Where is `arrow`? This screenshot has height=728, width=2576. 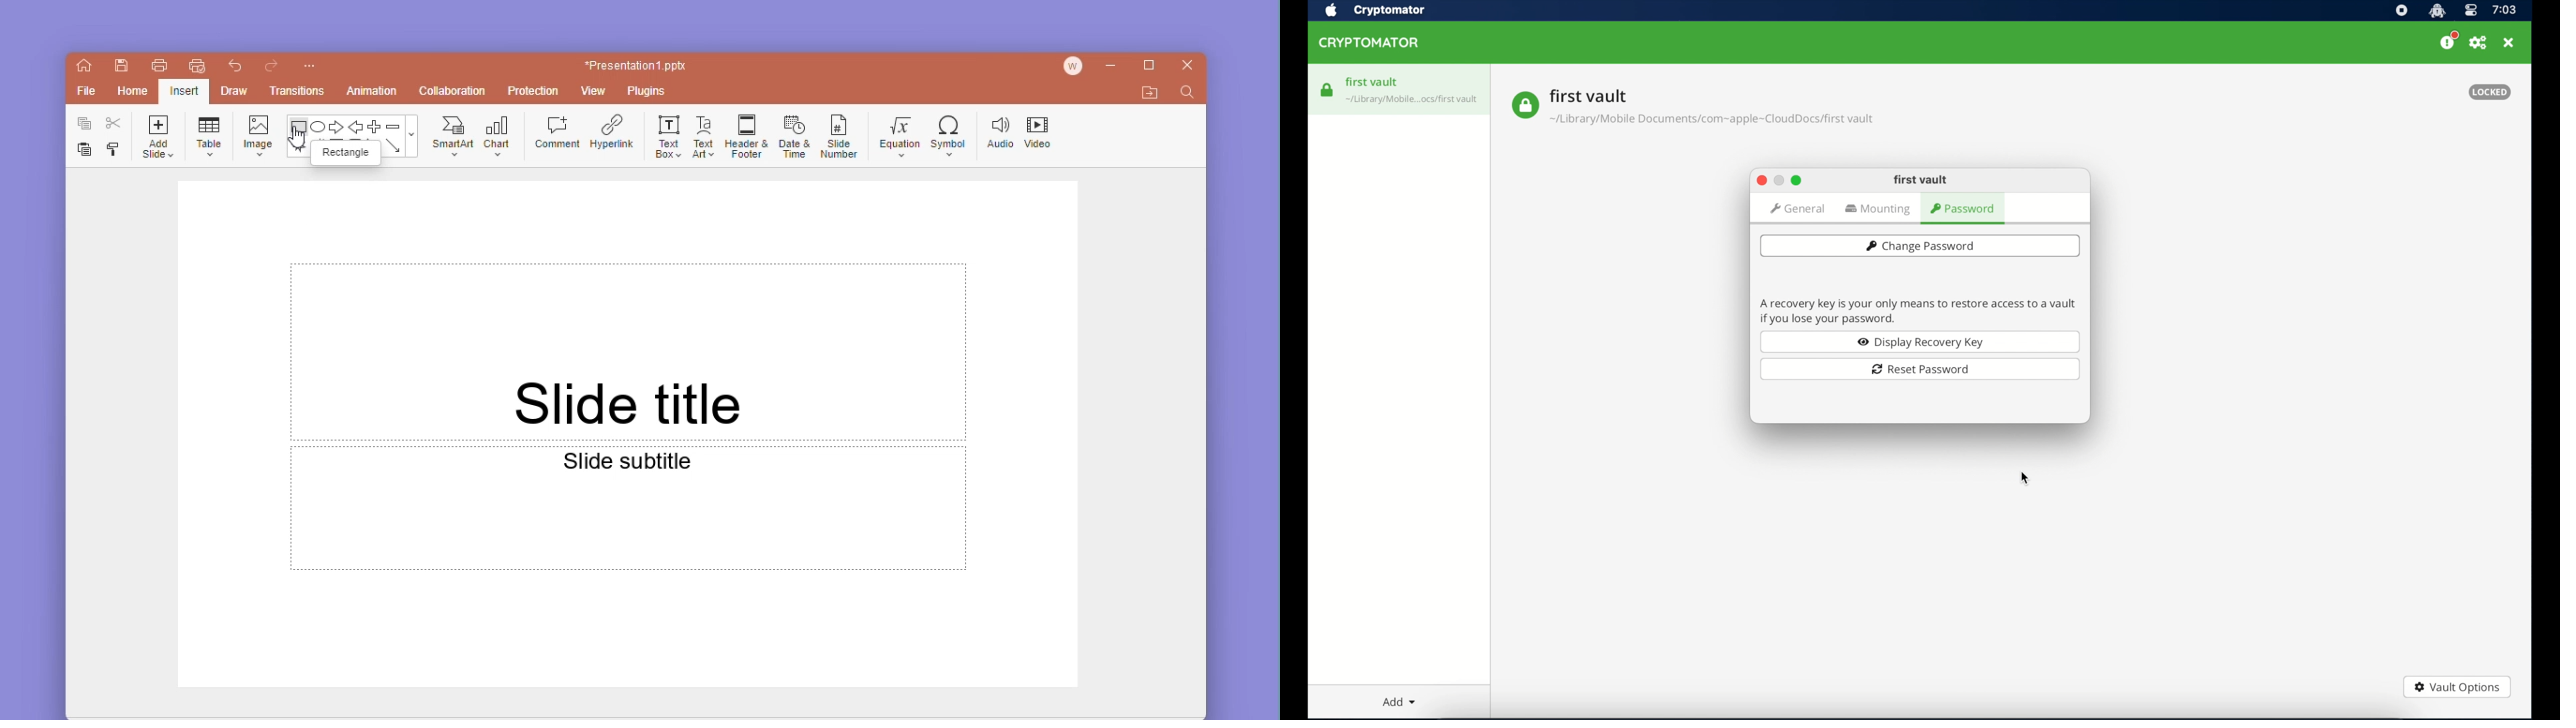
arrow is located at coordinates (395, 149).